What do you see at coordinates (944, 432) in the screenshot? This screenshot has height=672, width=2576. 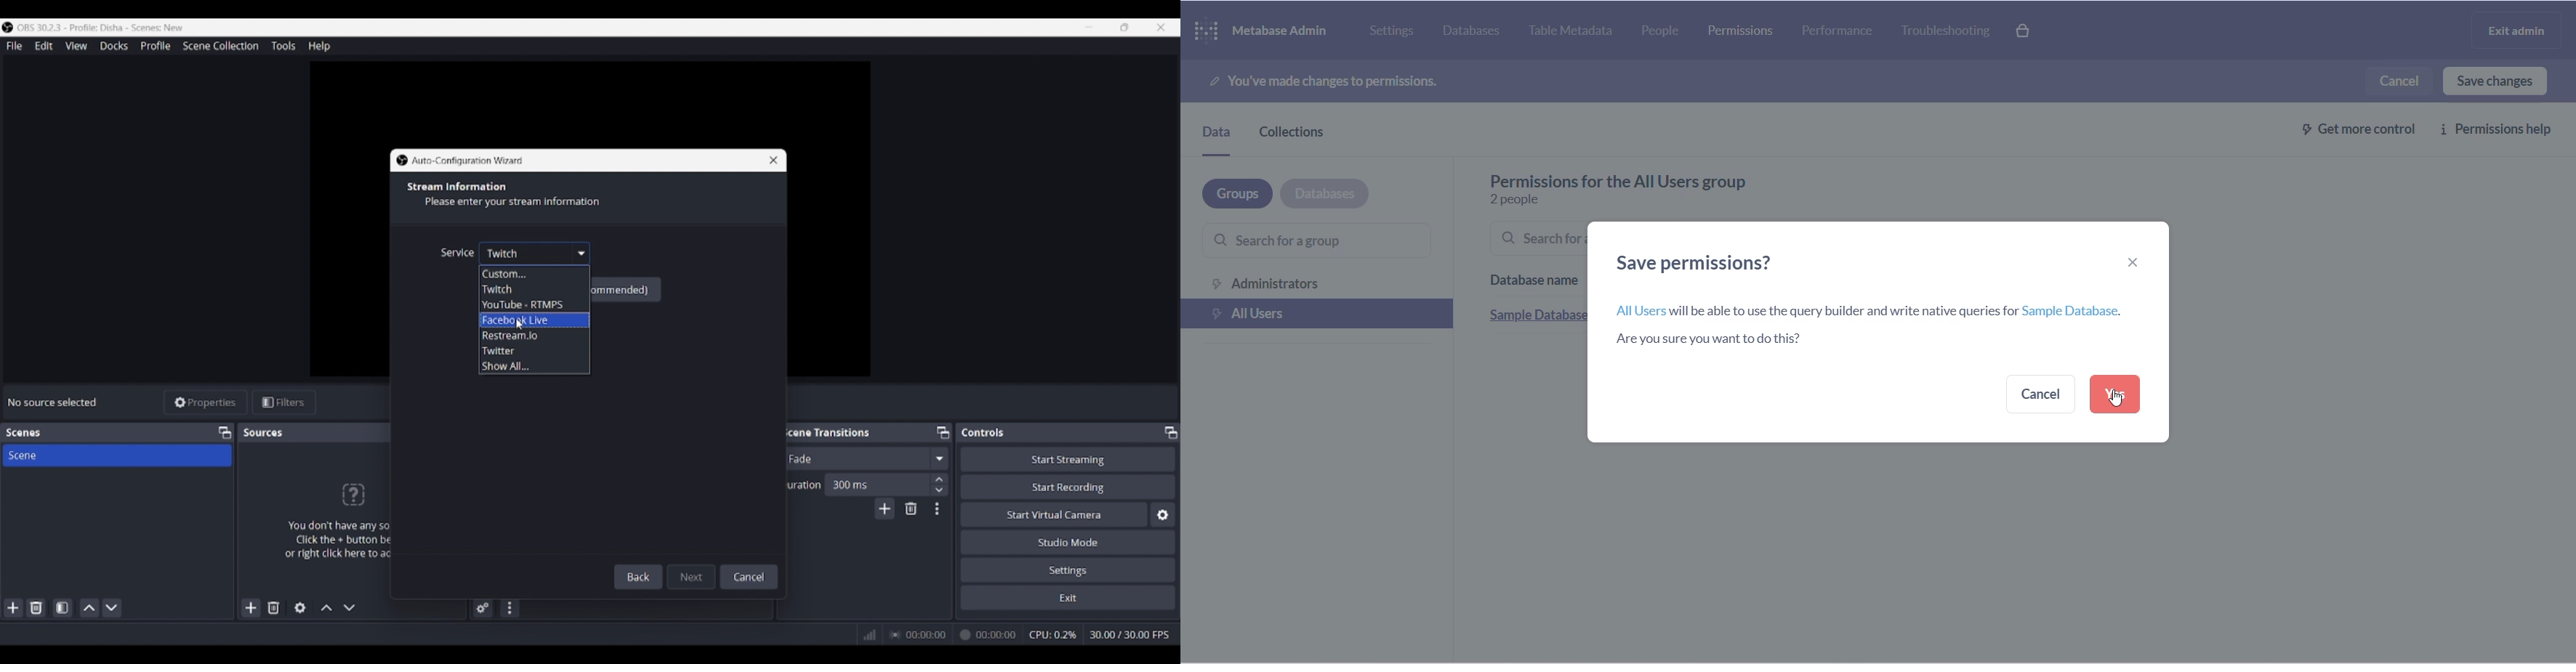 I see `Float Scene transitions panel` at bounding box center [944, 432].